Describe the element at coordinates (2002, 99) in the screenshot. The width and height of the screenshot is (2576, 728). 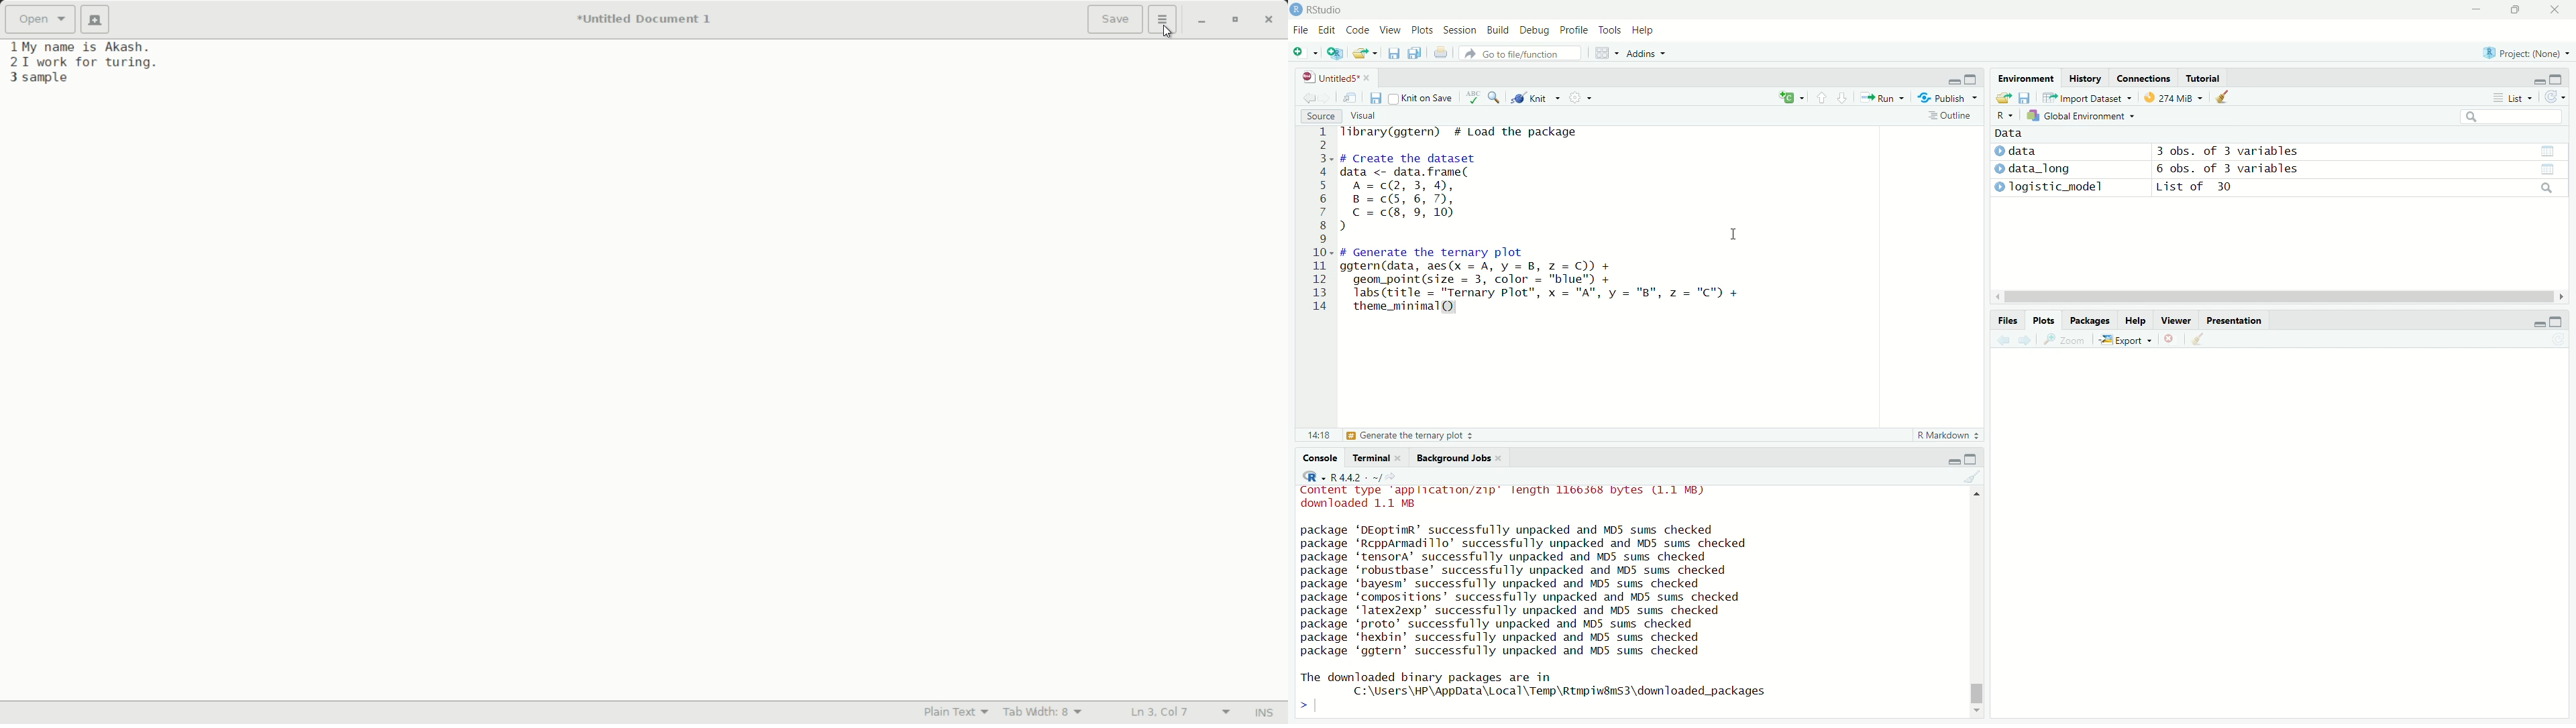
I see `export` at that location.